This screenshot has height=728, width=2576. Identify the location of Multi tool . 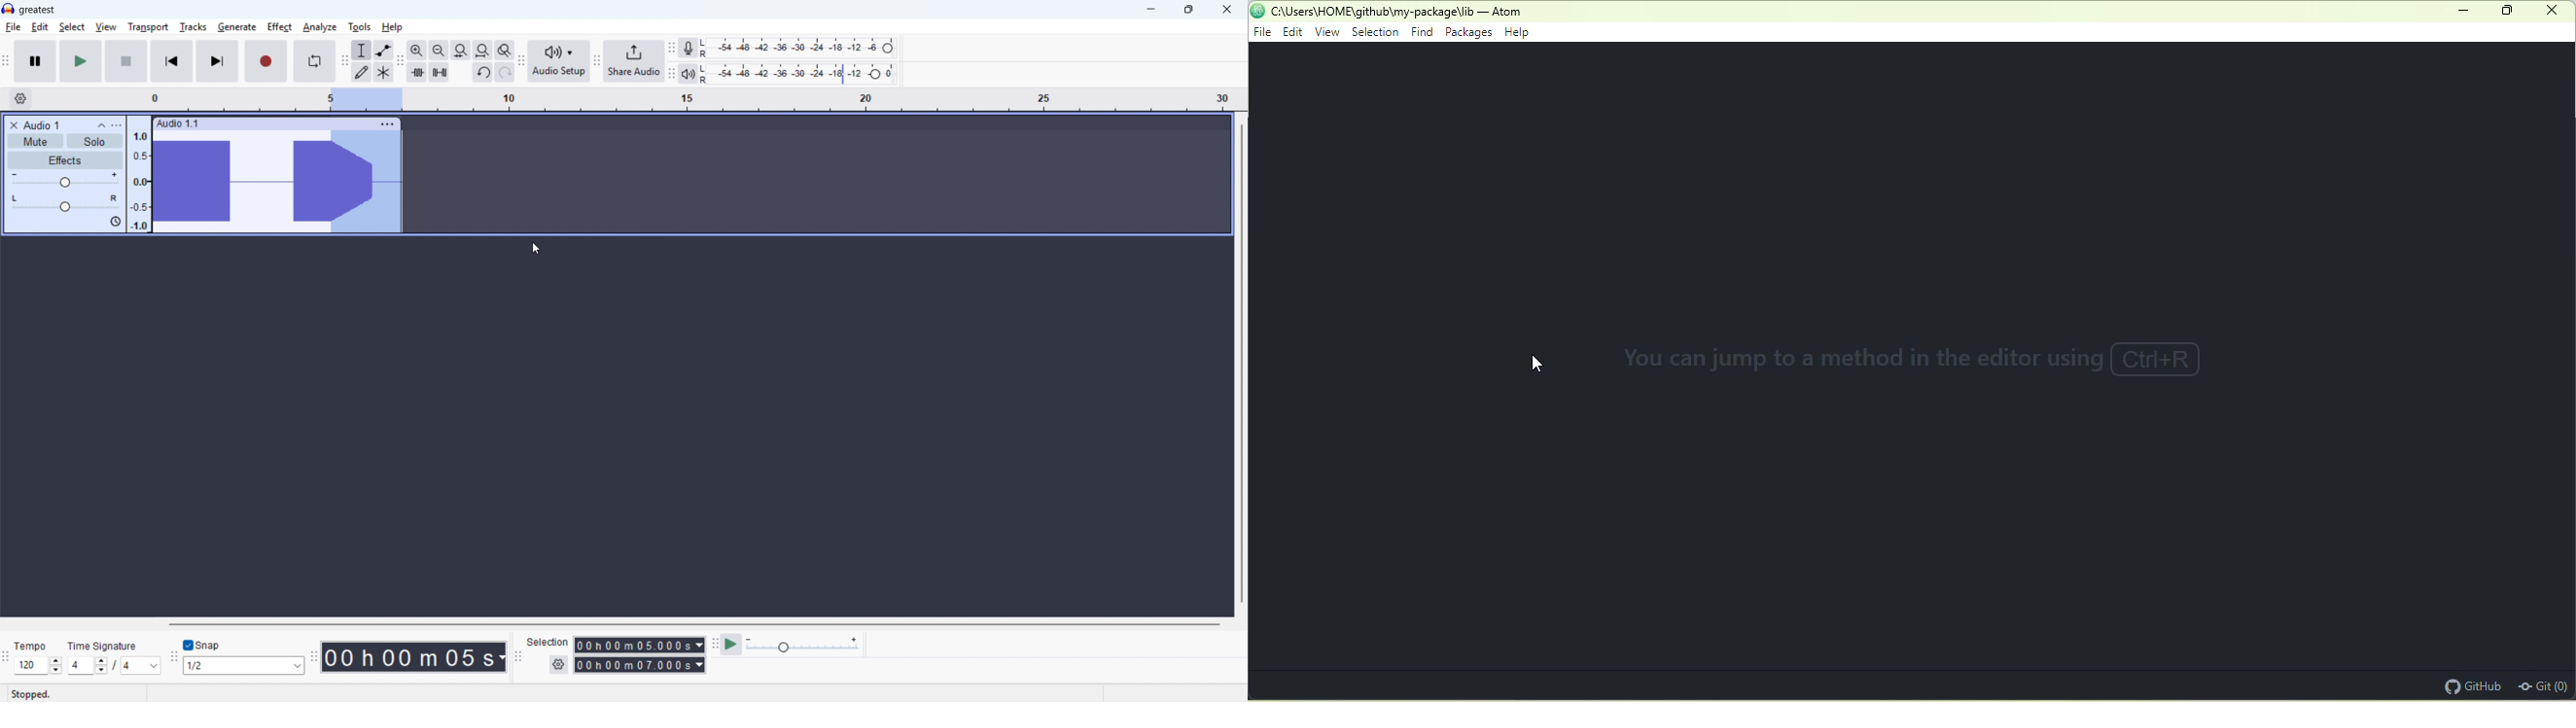
(384, 73).